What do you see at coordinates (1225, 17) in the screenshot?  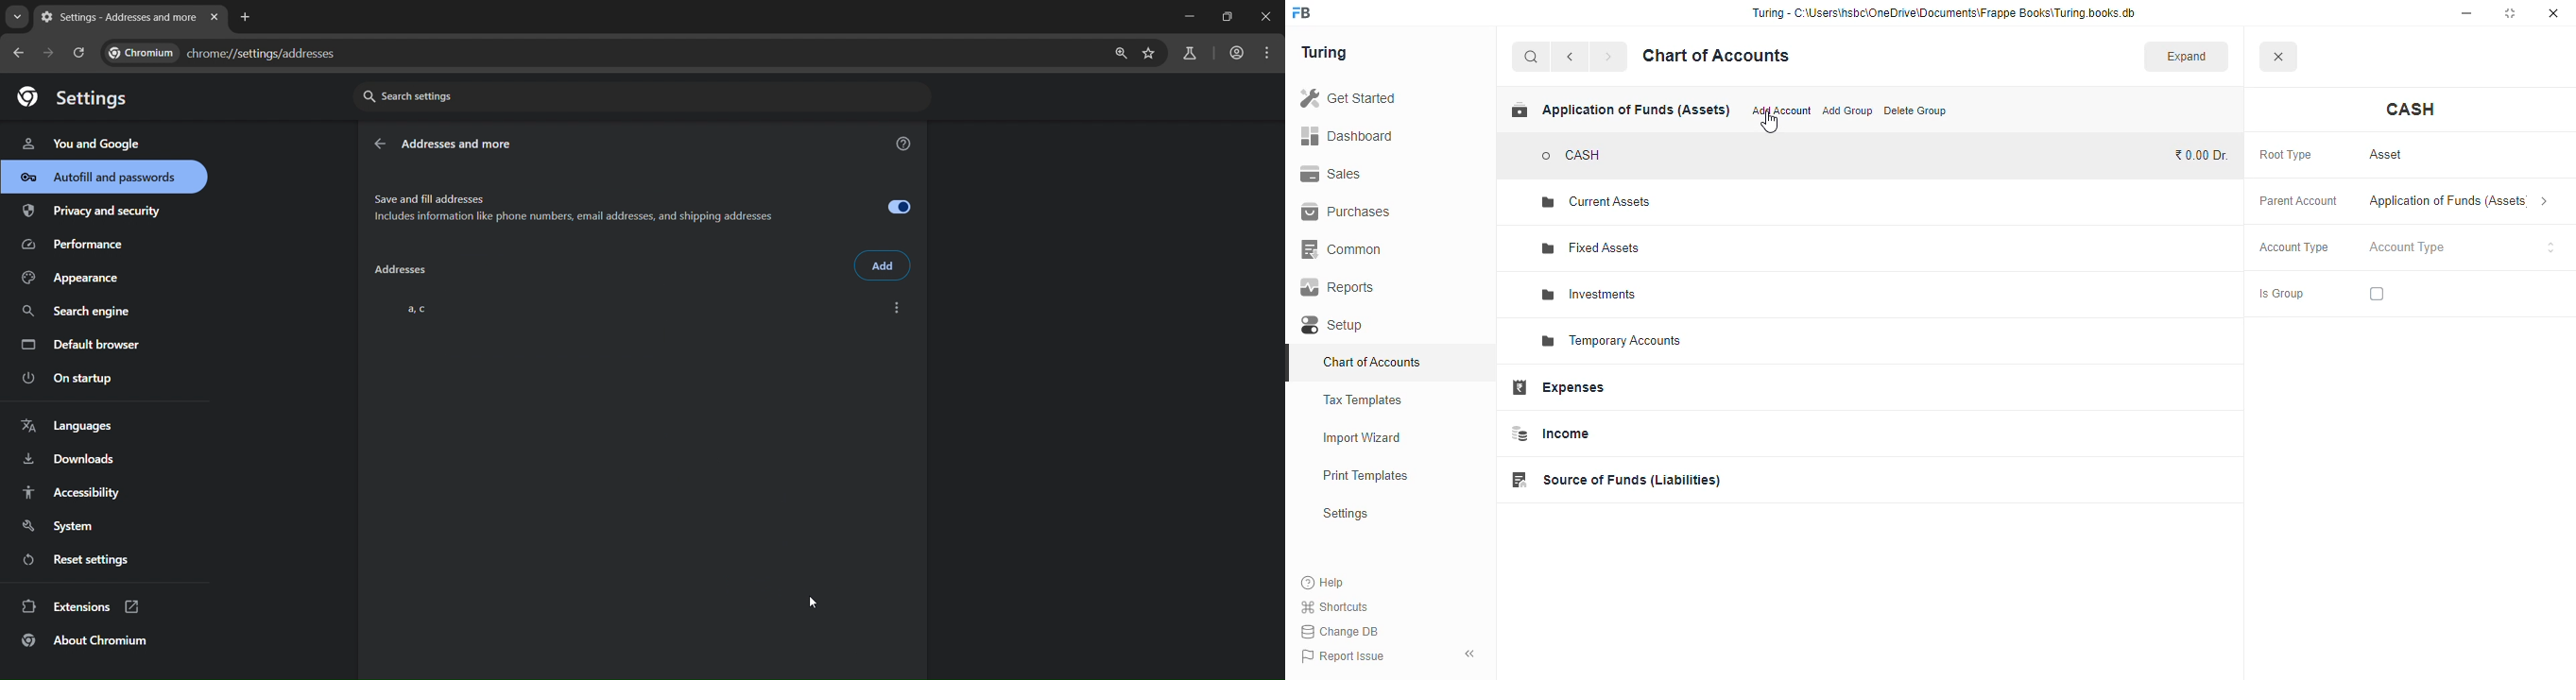 I see `restore down` at bounding box center [1225, 17].